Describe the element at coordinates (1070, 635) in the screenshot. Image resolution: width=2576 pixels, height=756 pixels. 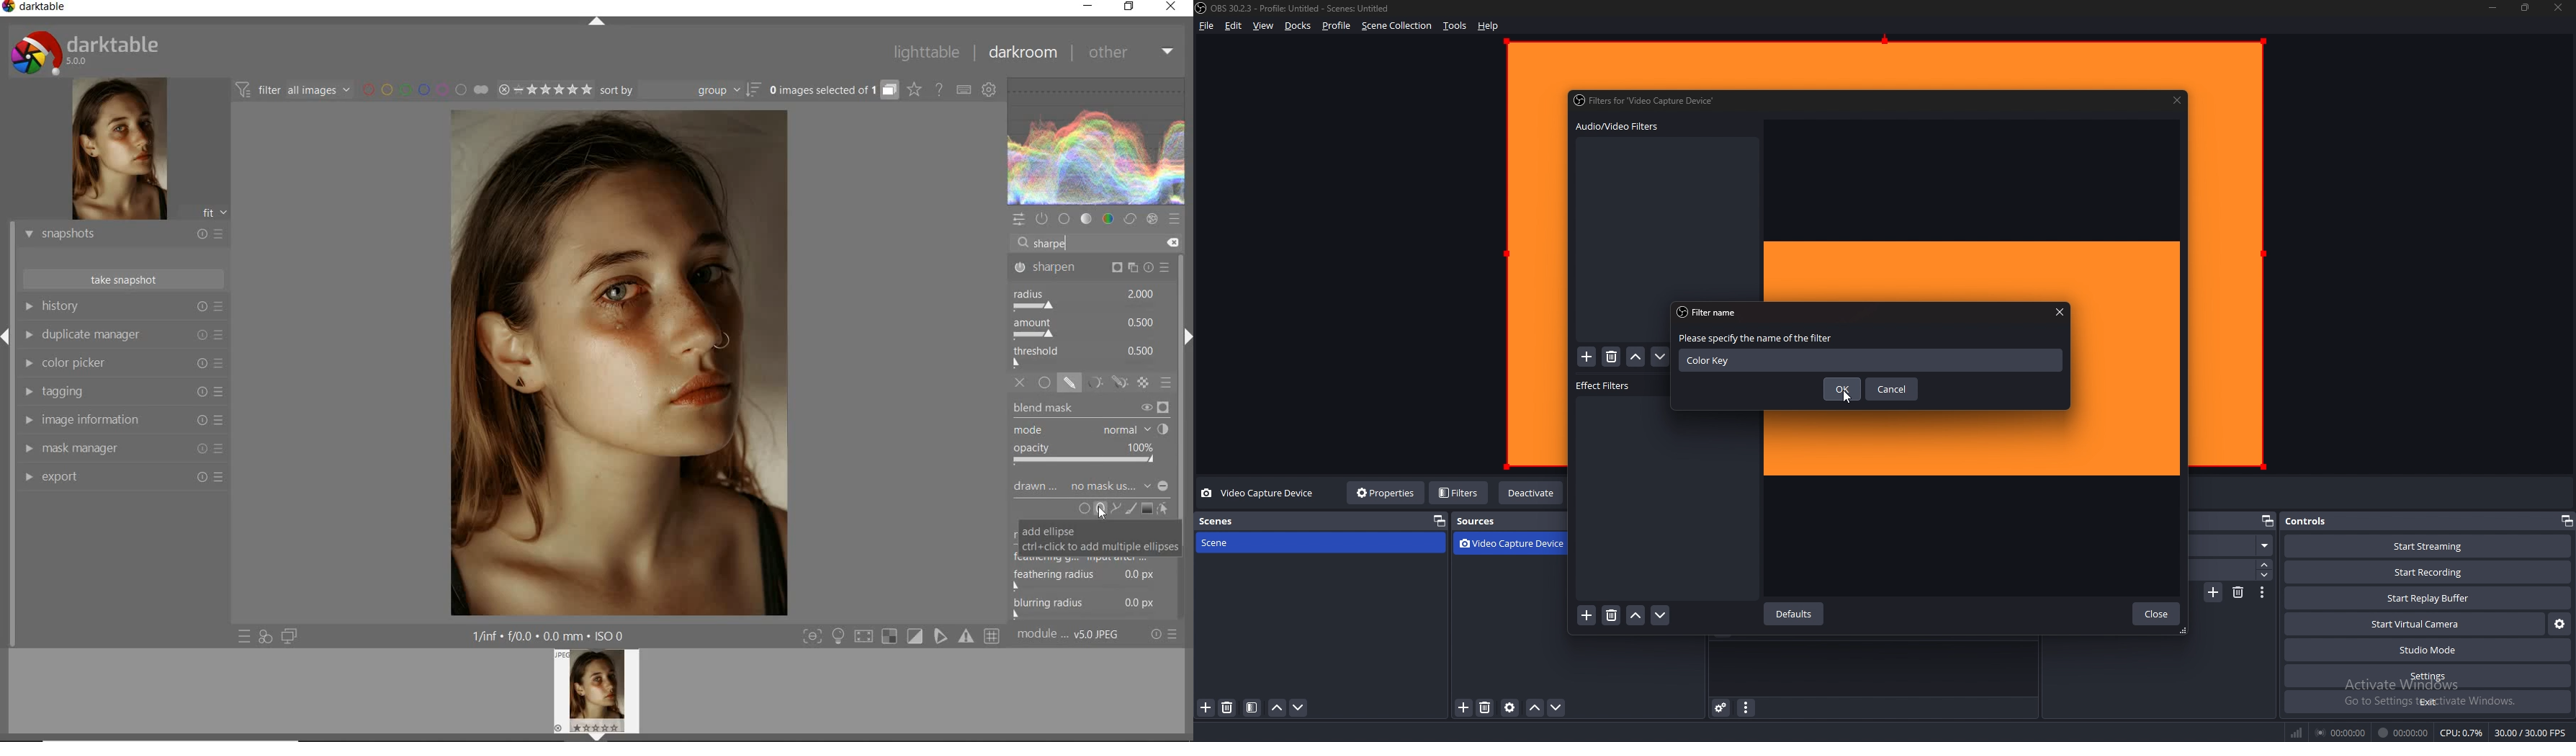
I see `module` at that location.